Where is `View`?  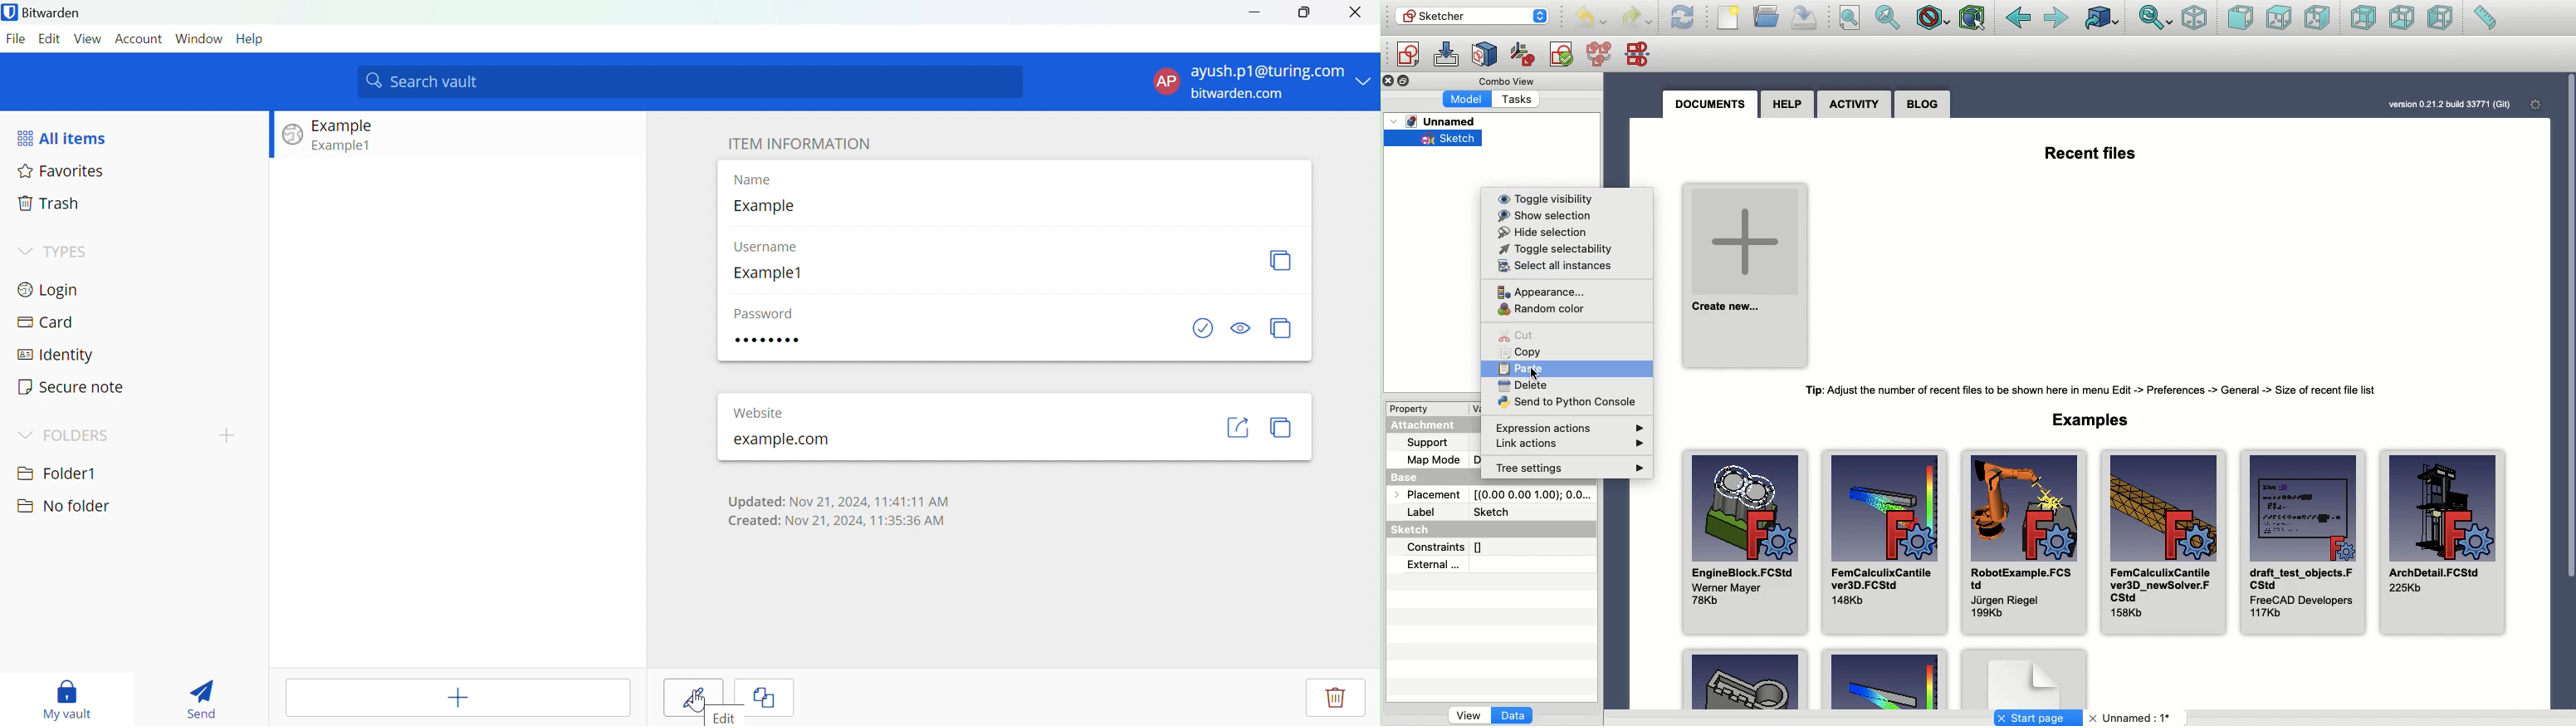 View is located at coordinates (89, 38).